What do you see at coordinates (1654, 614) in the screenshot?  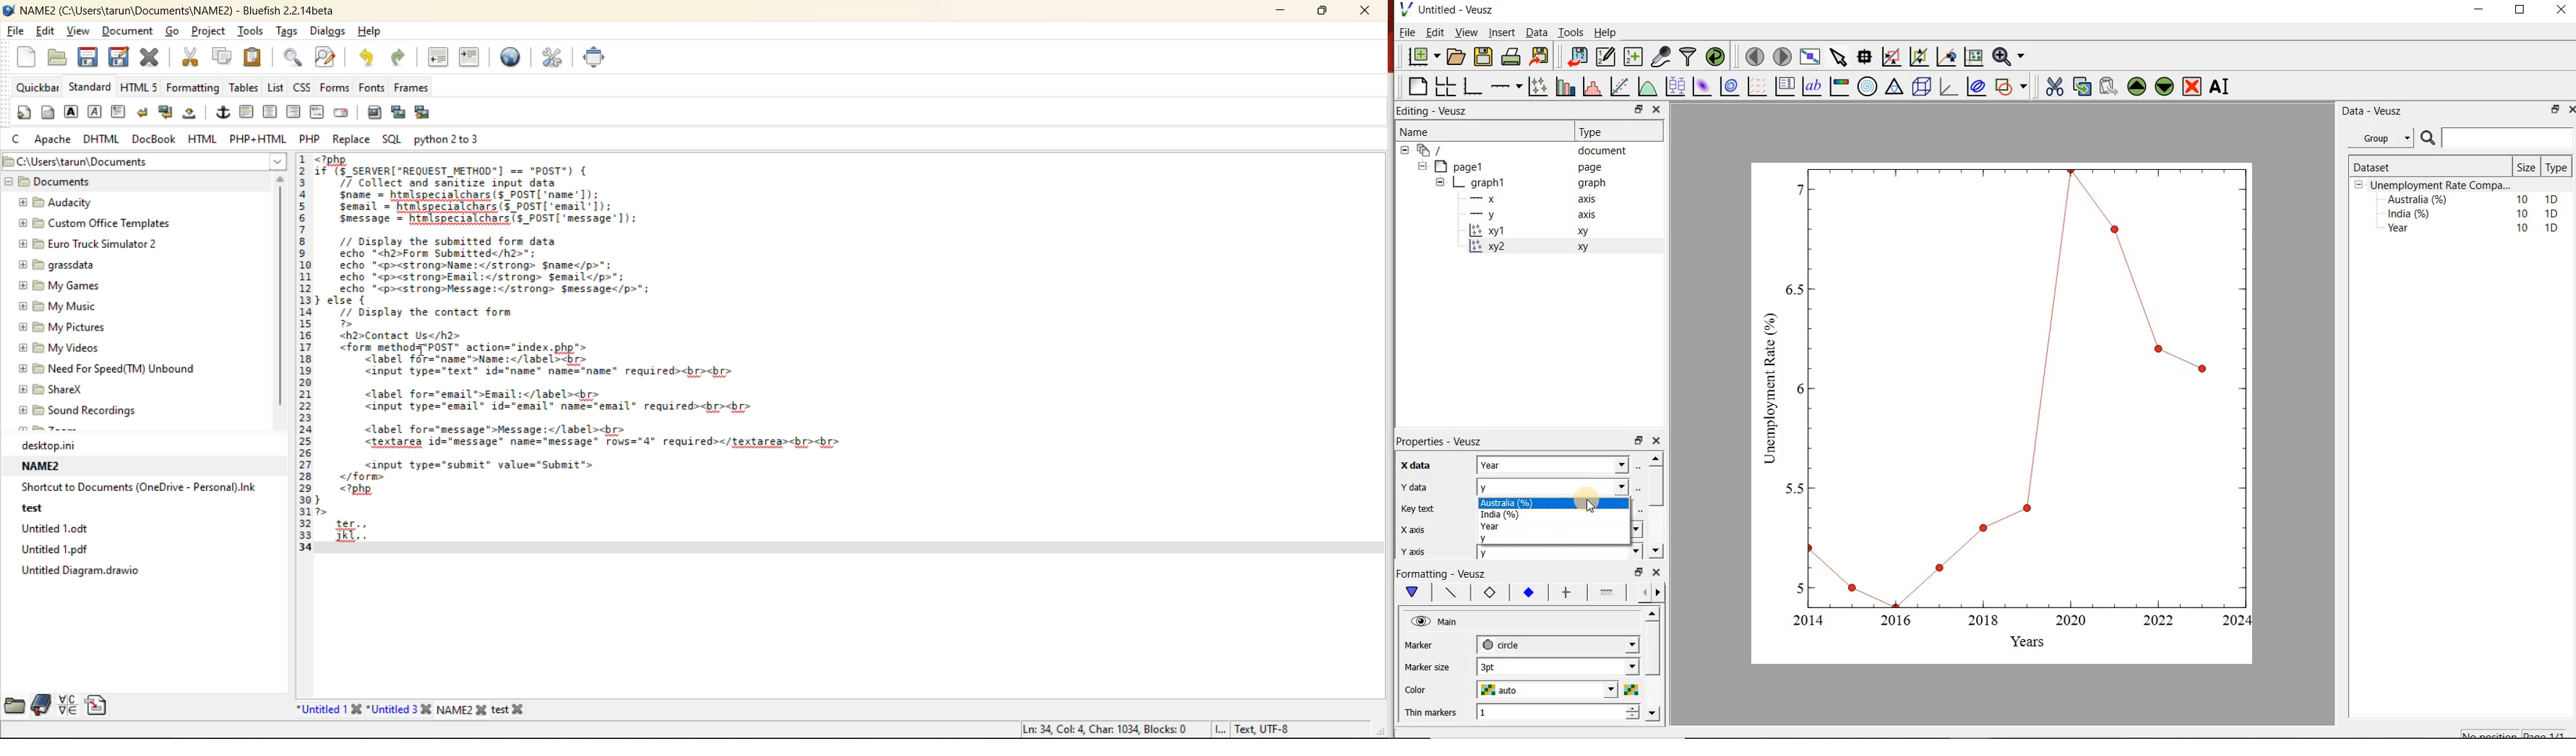 I see `move up` at bounding box center [1654, 614].